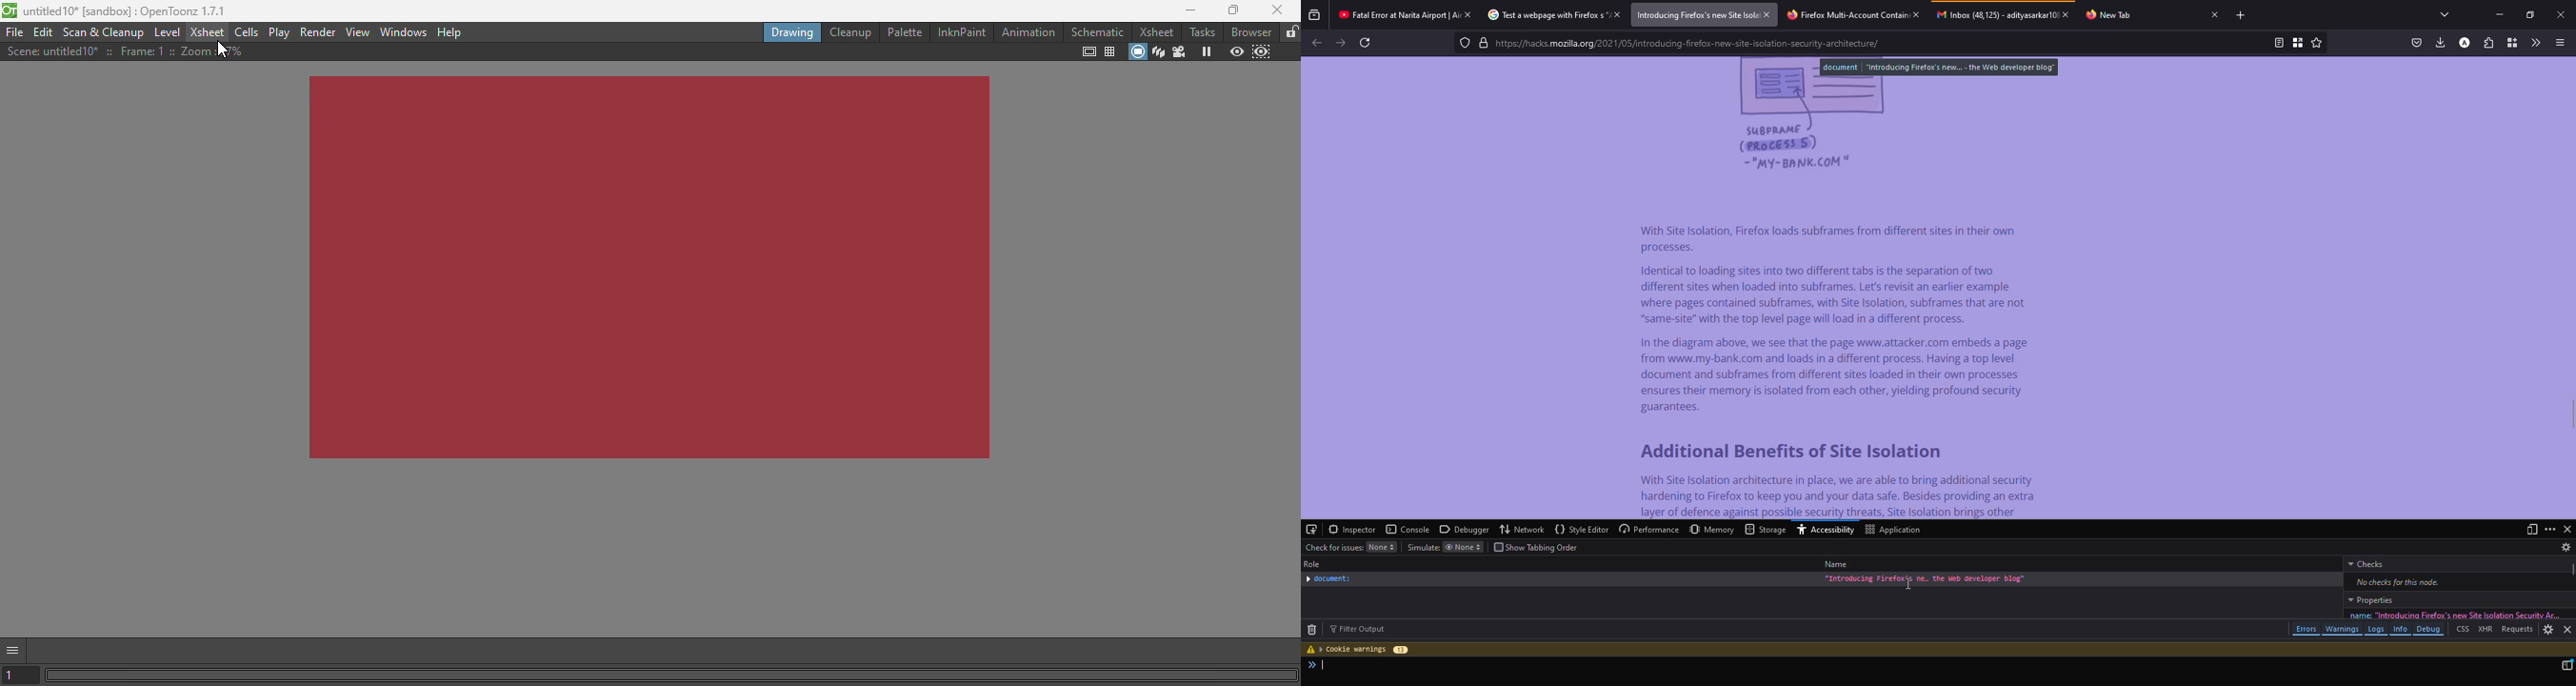 Image resolution: width=2576 pixels, height=700 pixels. I want to click on properties, so click(2370, 600).